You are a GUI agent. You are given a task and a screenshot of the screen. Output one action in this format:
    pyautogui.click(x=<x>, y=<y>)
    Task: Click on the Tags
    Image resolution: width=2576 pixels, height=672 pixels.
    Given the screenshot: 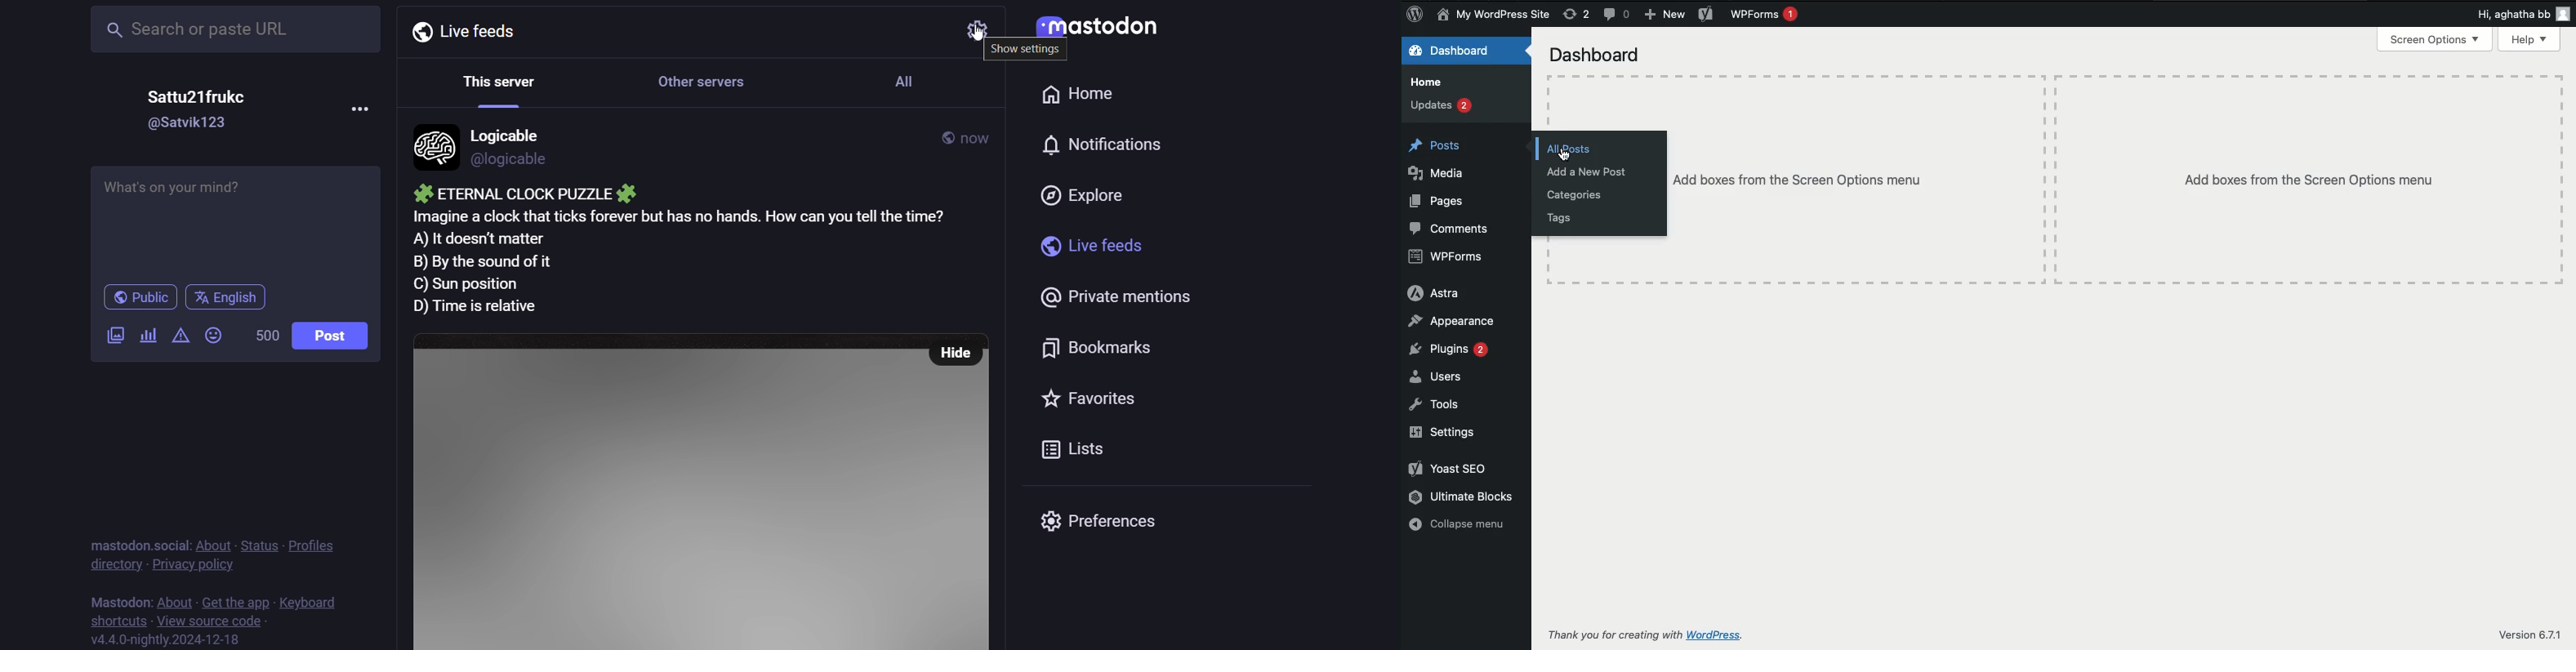 What is the action you would take?
    pyautogui.click(x=1563, y=217)
    